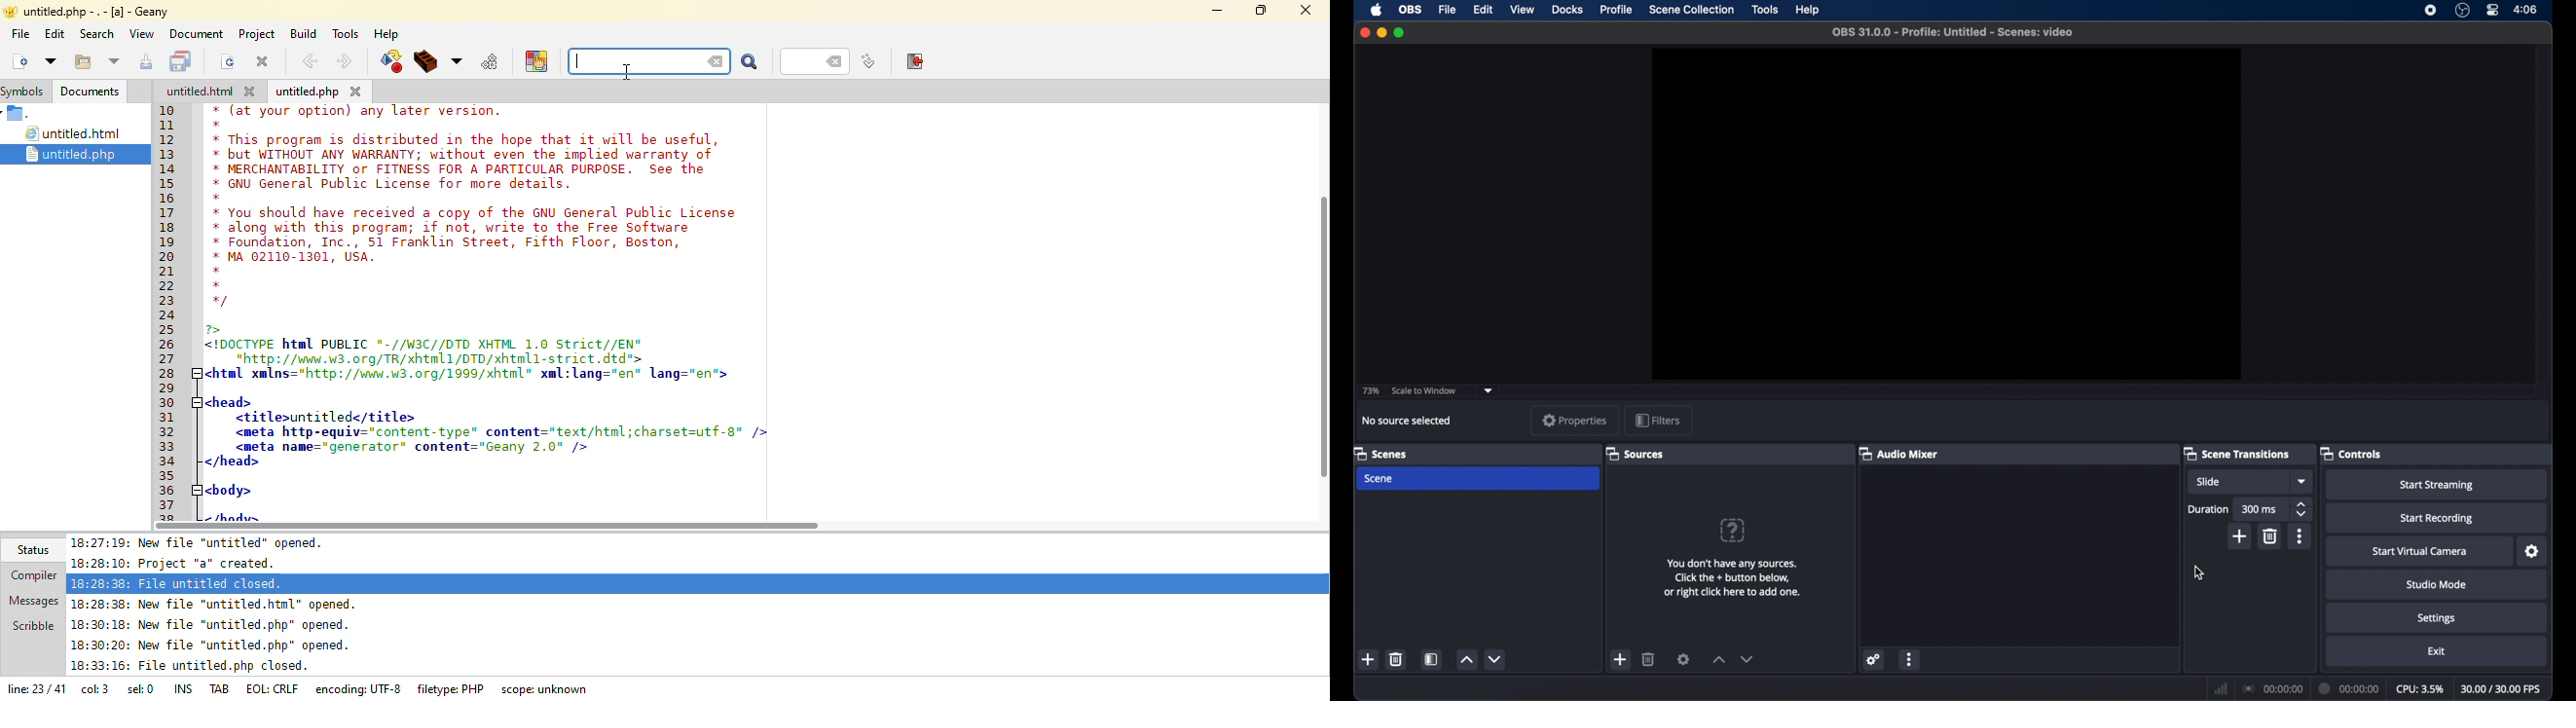  What do you see at coordinates (2436, 619) in the screenshot?
I see `settings` at bounding box center [2436, 619].